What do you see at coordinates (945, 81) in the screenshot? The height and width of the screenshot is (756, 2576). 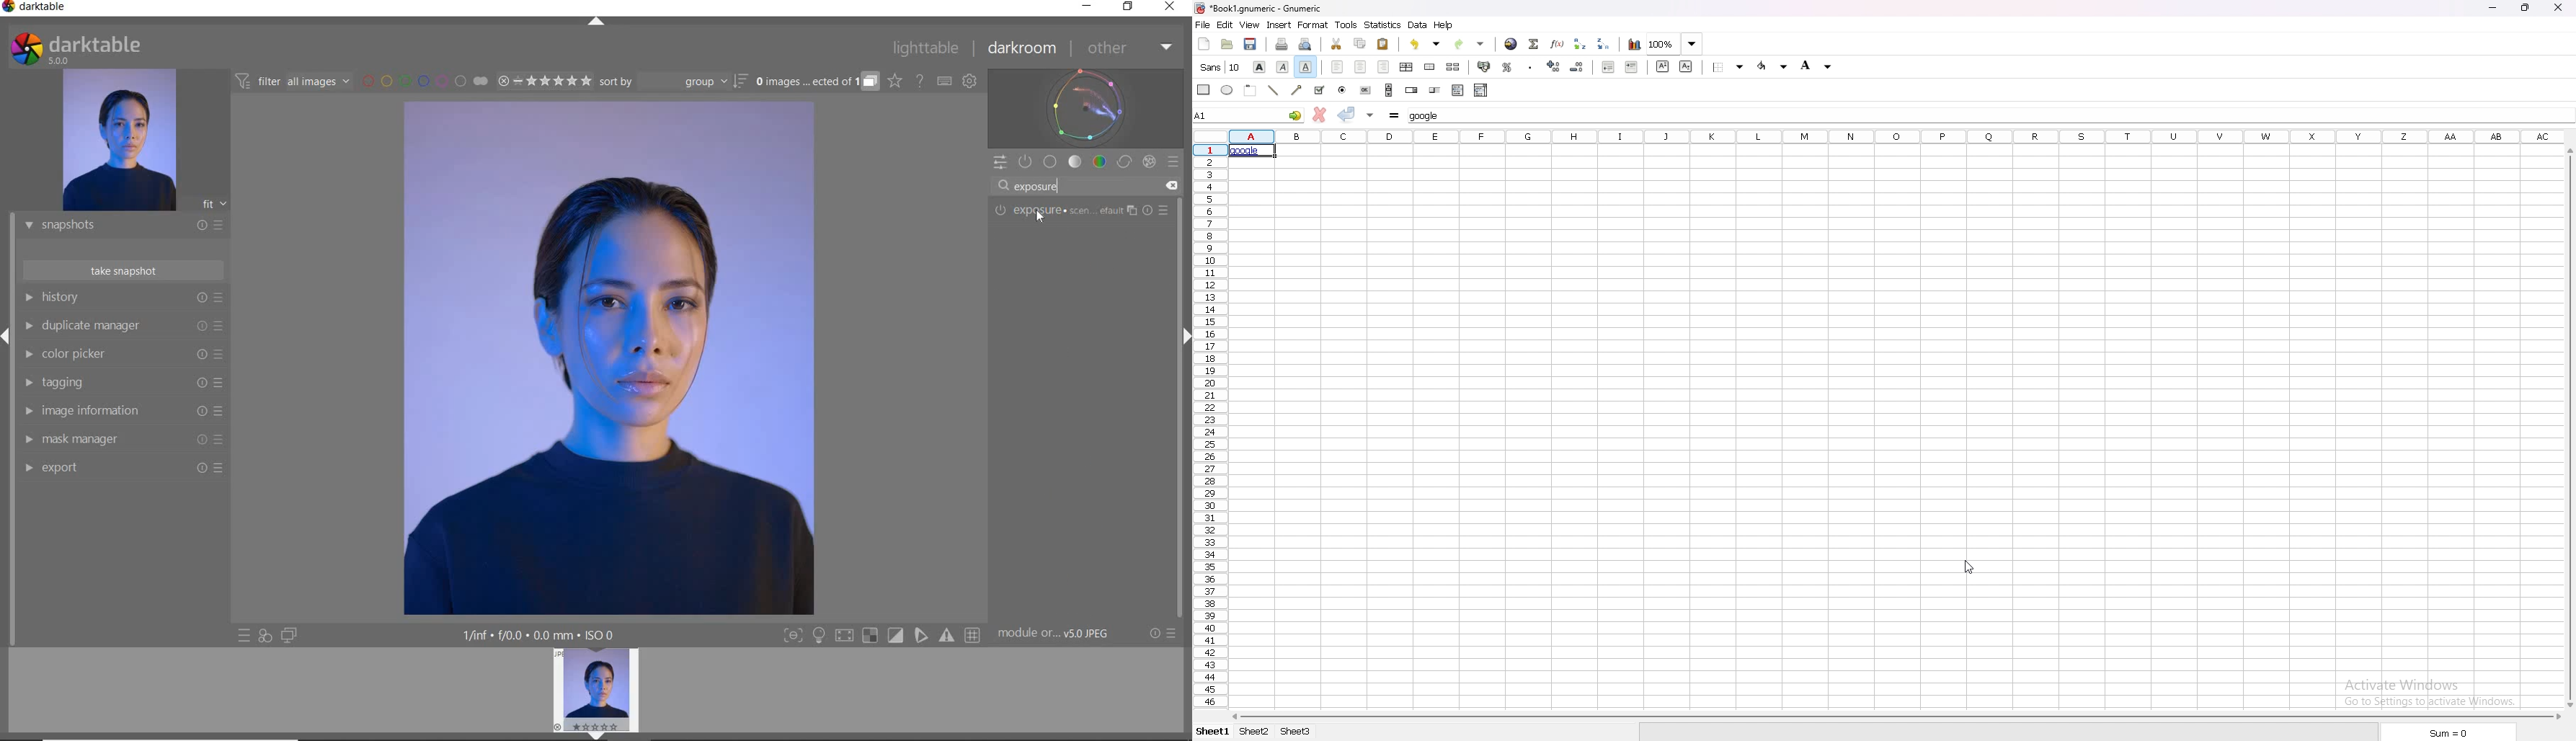 I see `SET KEYBOARD SHORTCUTS` at bounding box center [945, 81].